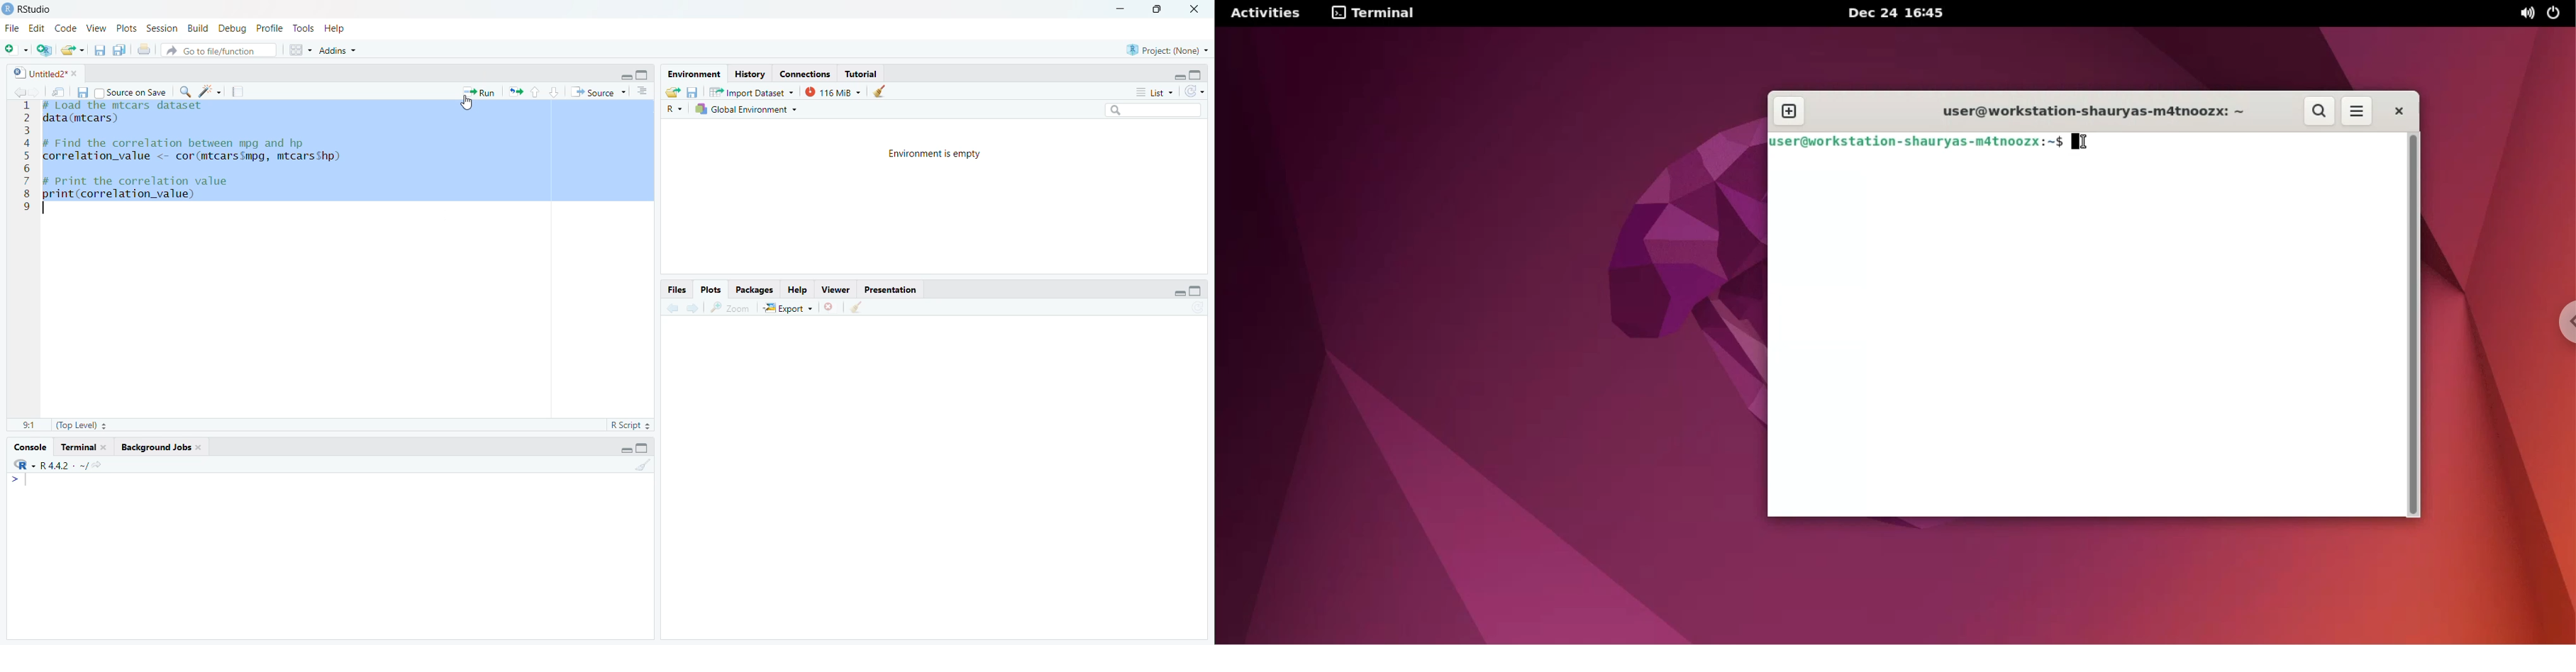  I want to click on RStudio, so click(31, 11).